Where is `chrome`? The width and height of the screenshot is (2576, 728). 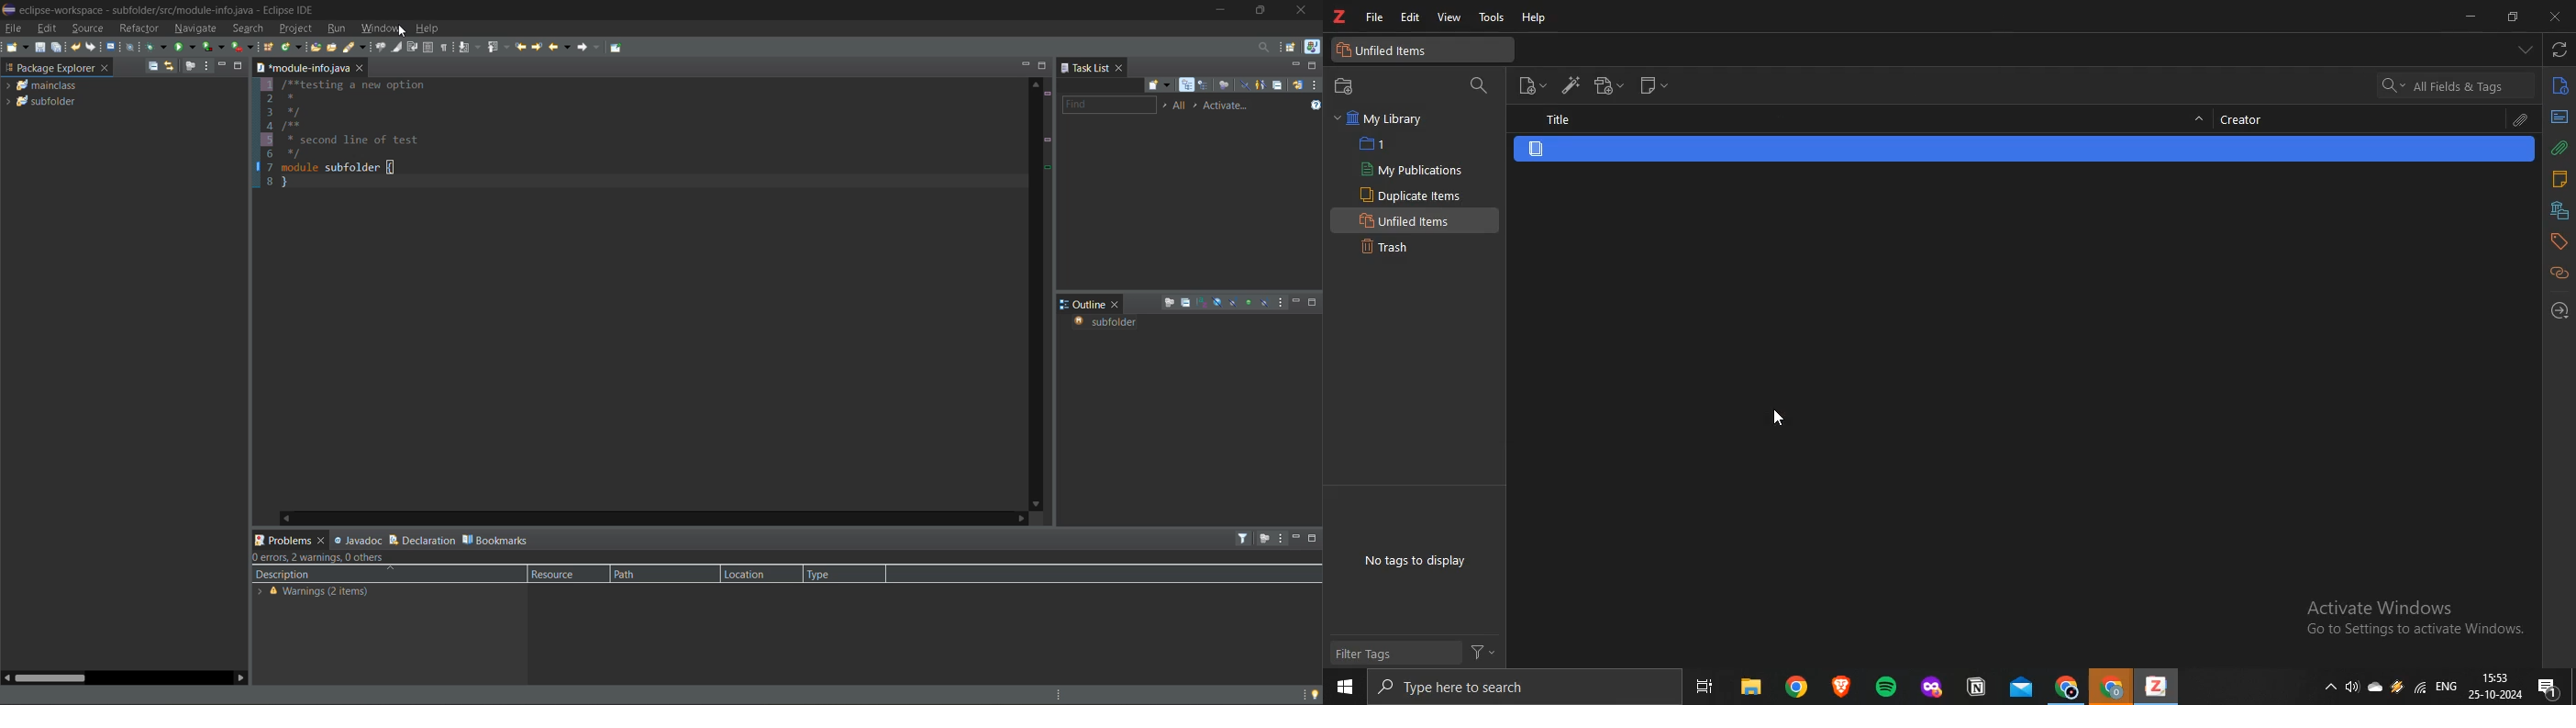
chrome is located at coordinates (2112, 687).